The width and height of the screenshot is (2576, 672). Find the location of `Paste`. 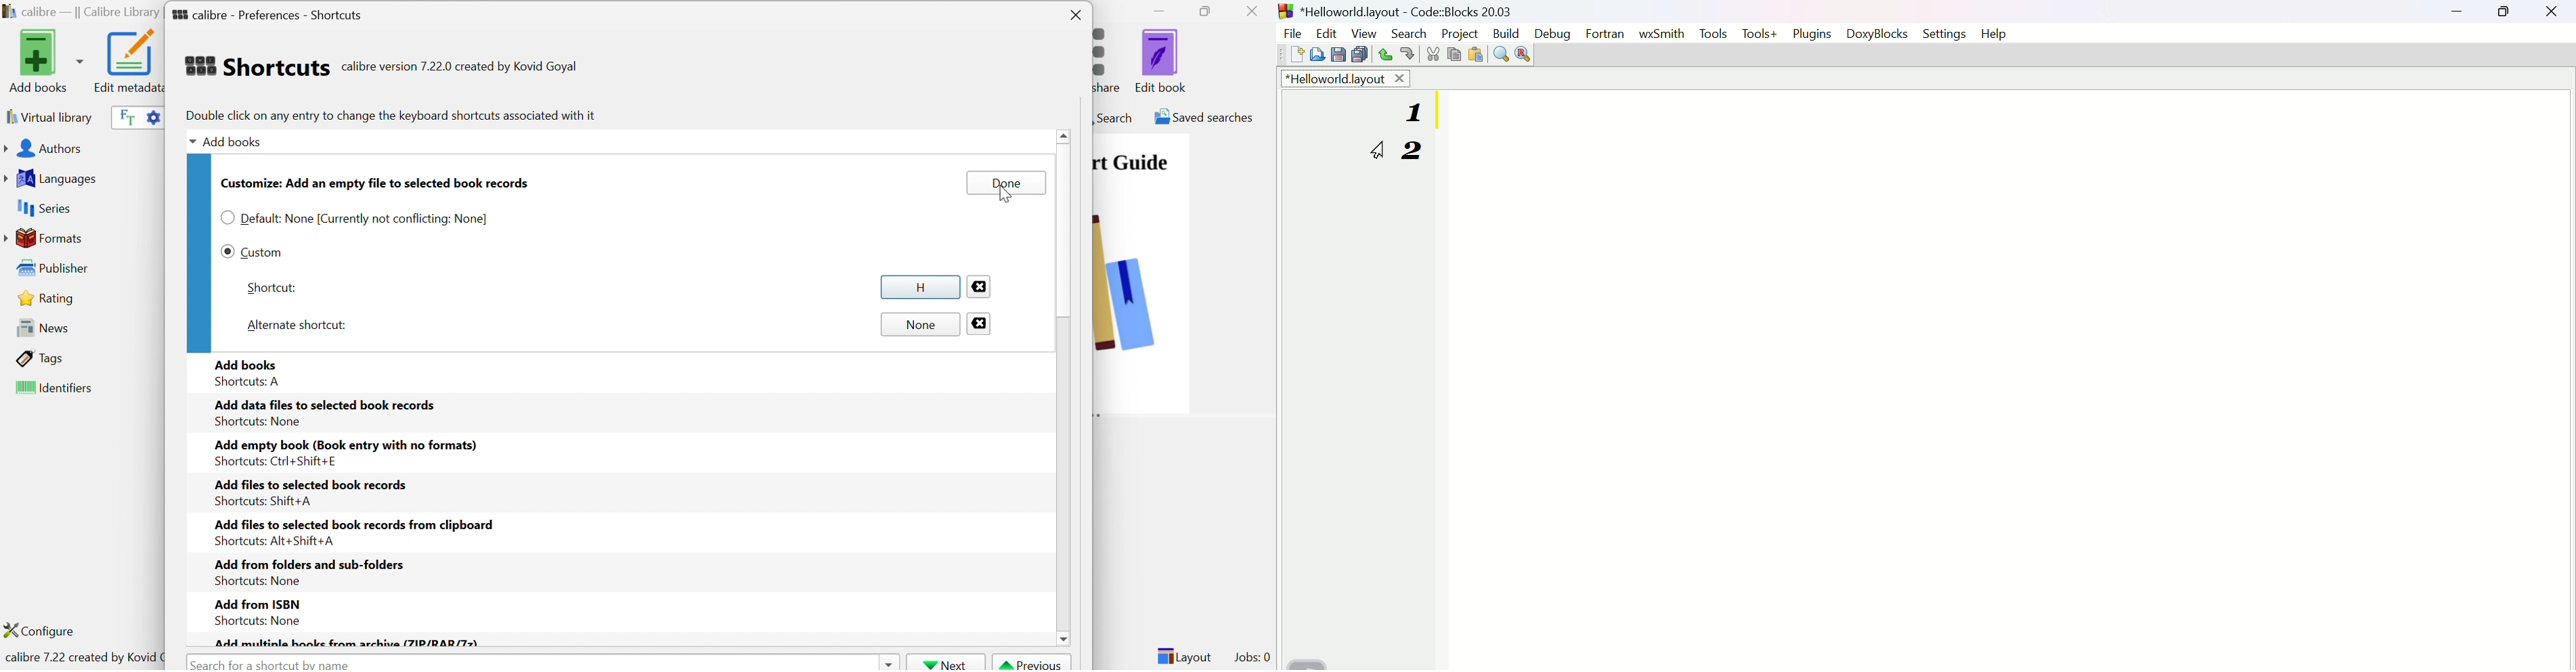

Paste is located at coordinates (1475, 54).